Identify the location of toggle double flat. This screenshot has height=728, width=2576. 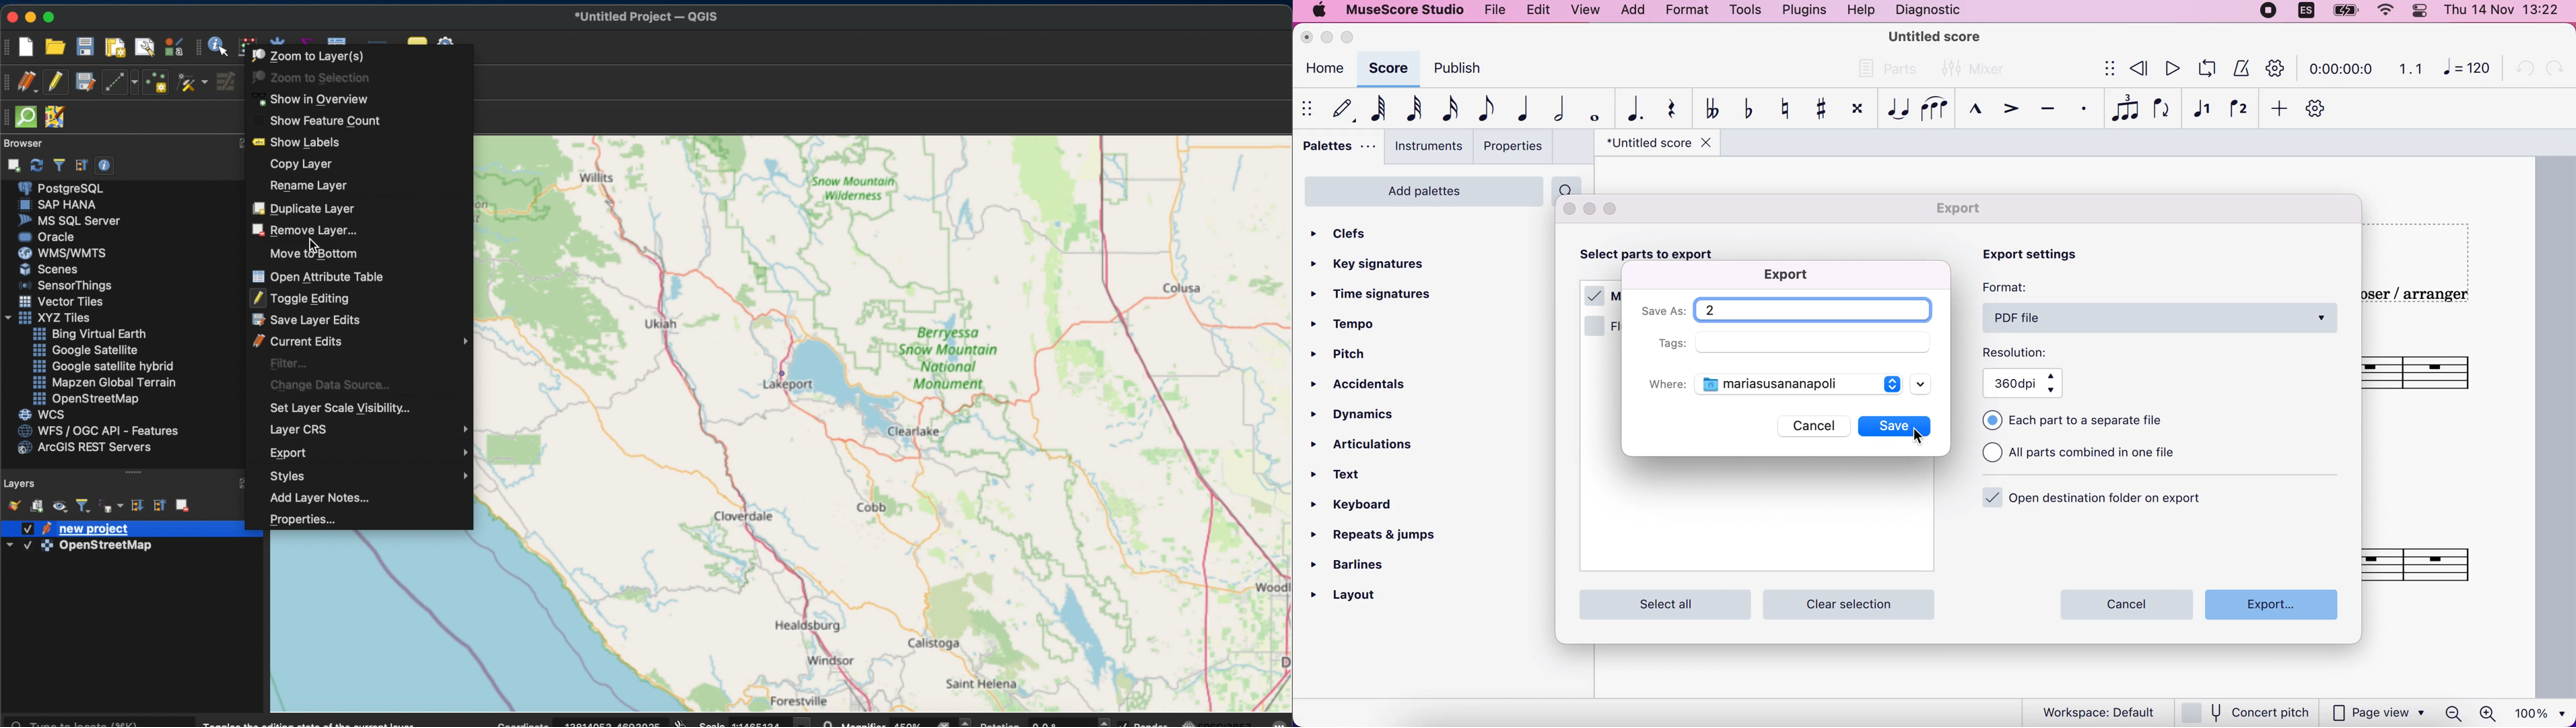
(1708, 110).